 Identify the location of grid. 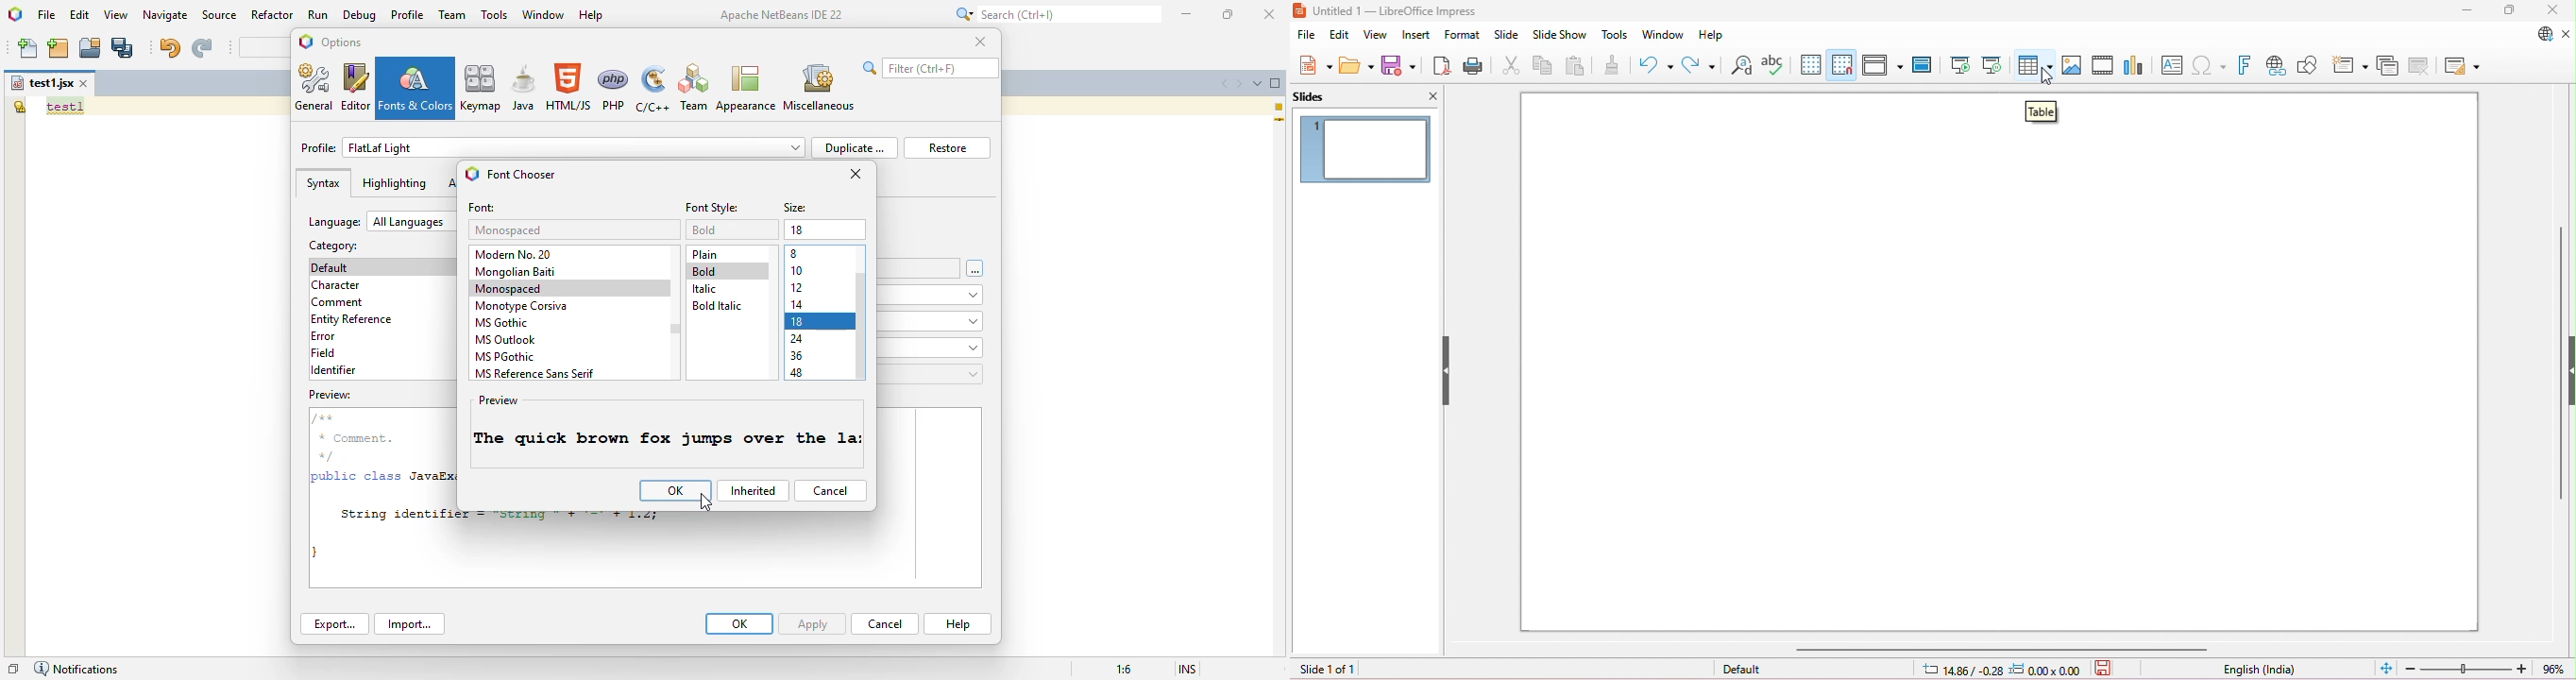
(1811, 65).